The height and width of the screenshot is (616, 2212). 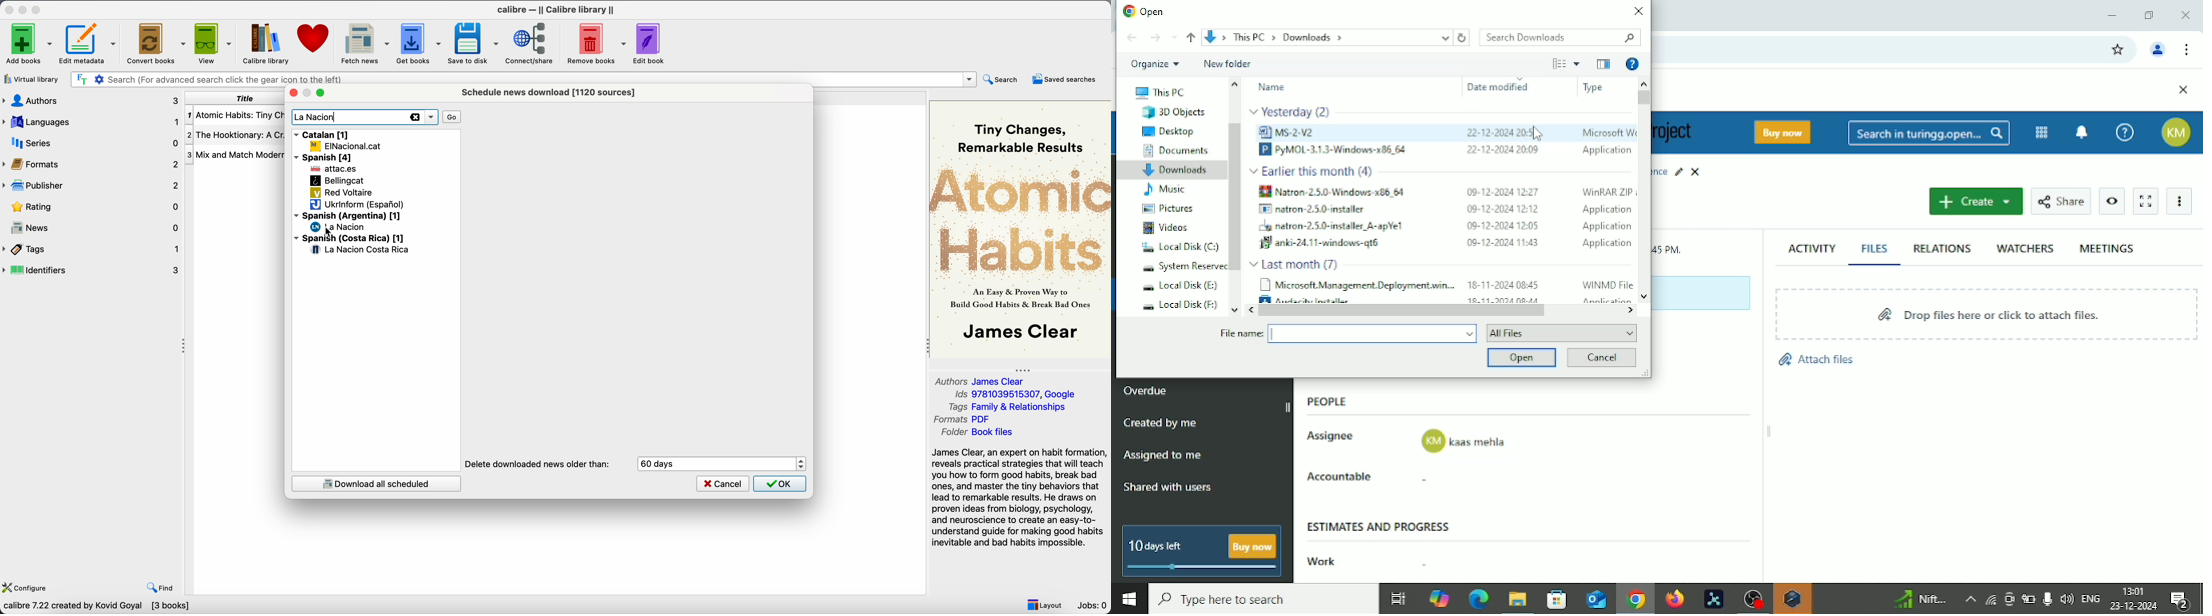 I want to click on Time, so click(x=2135, y=589).